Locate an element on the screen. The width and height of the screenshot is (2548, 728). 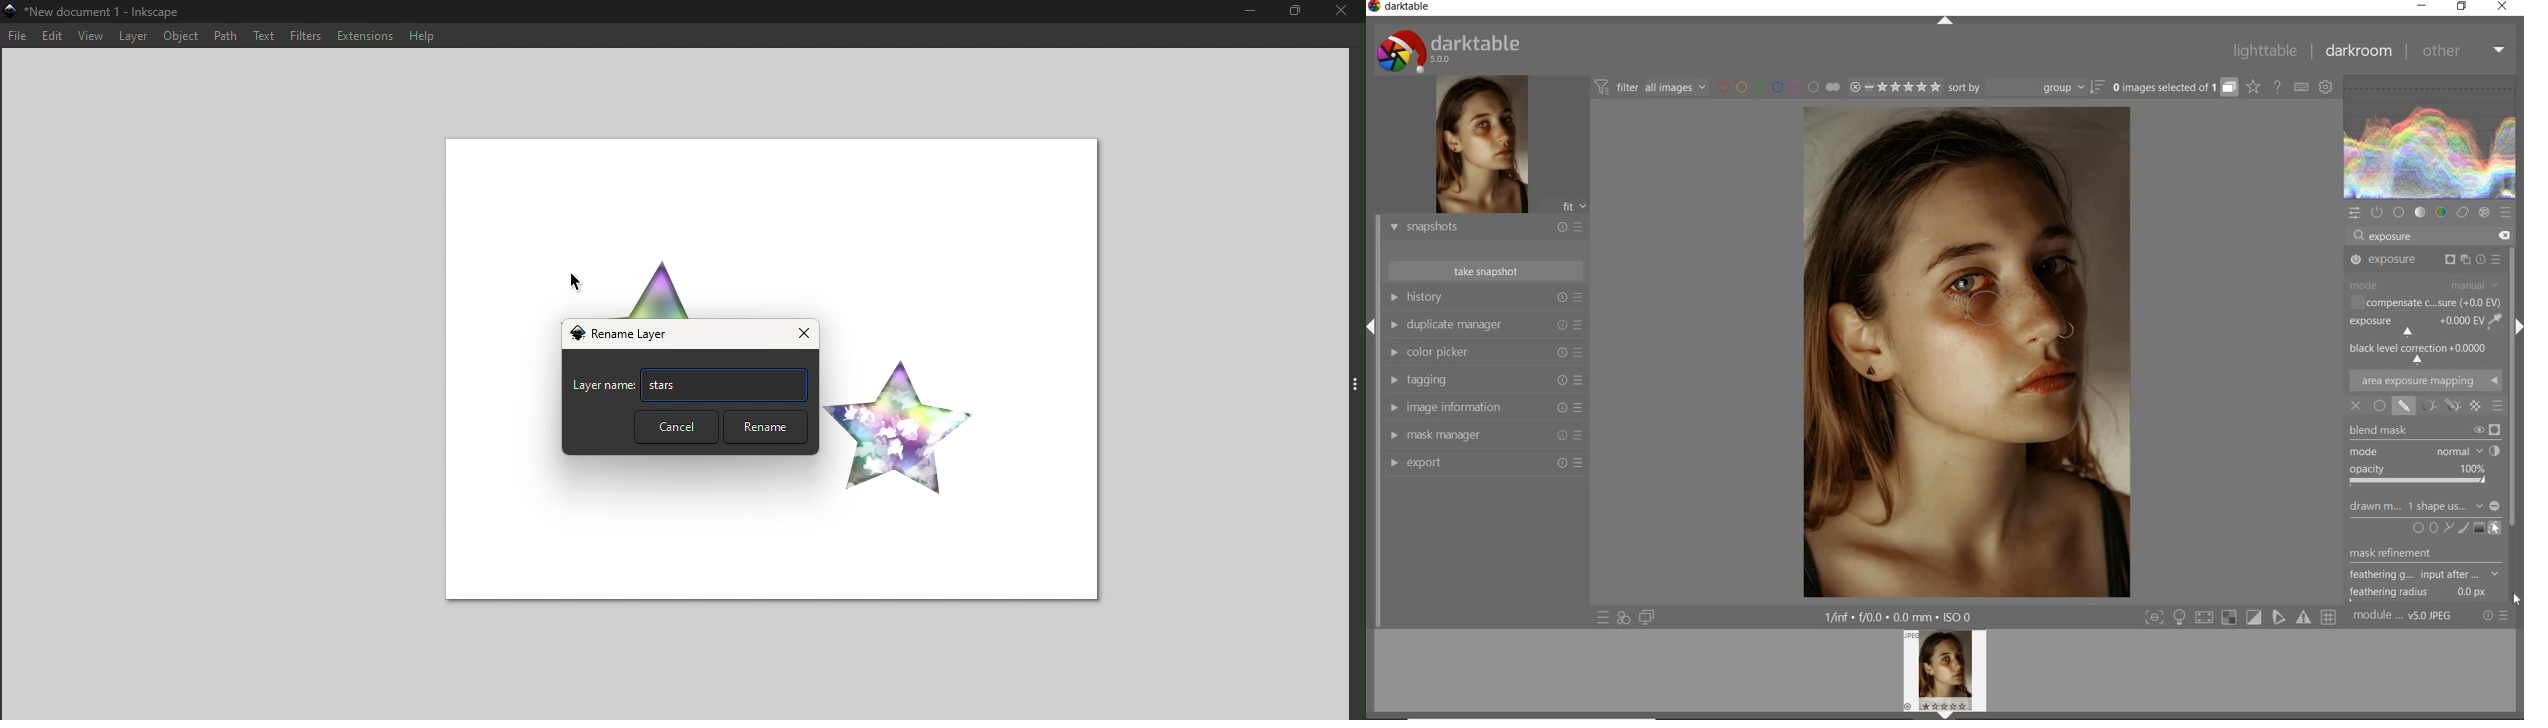
OPACITY is located at coordinates (2419, 475).